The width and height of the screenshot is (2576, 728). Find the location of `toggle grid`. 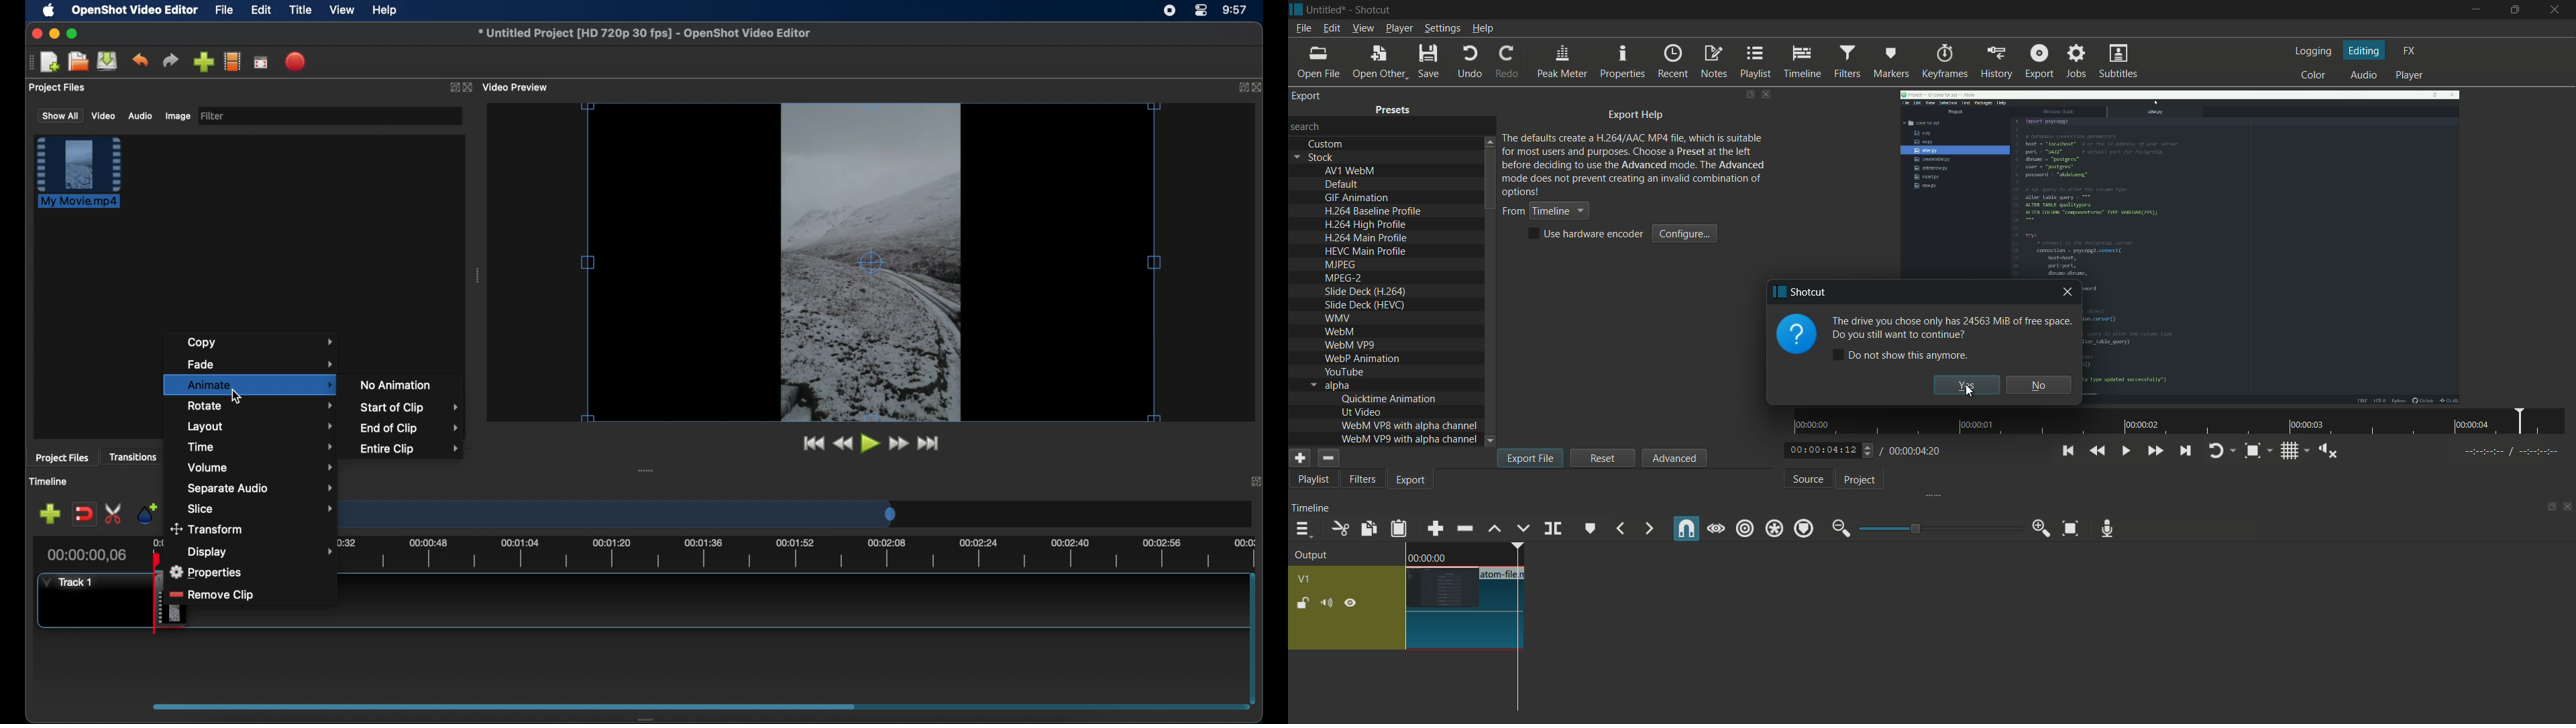

toggle grid is located at coordinates (2290, 452).